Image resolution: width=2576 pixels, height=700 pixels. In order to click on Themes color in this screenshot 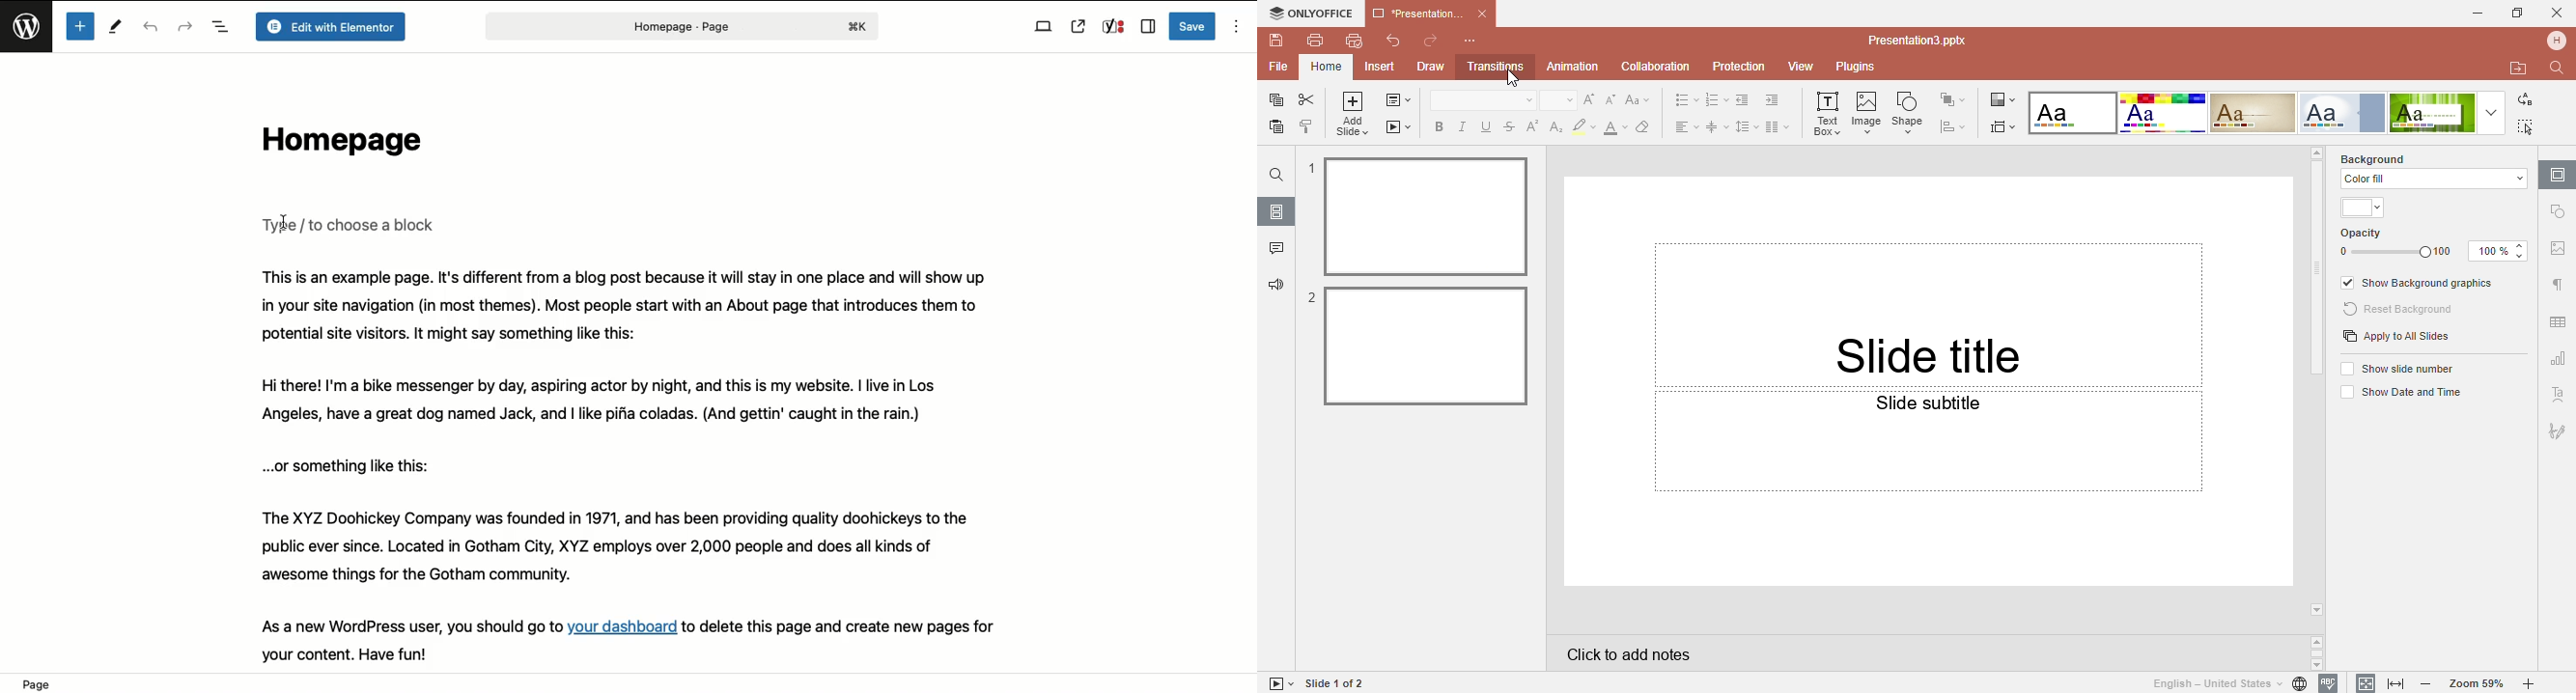, I will do `click(2365, 208)`.